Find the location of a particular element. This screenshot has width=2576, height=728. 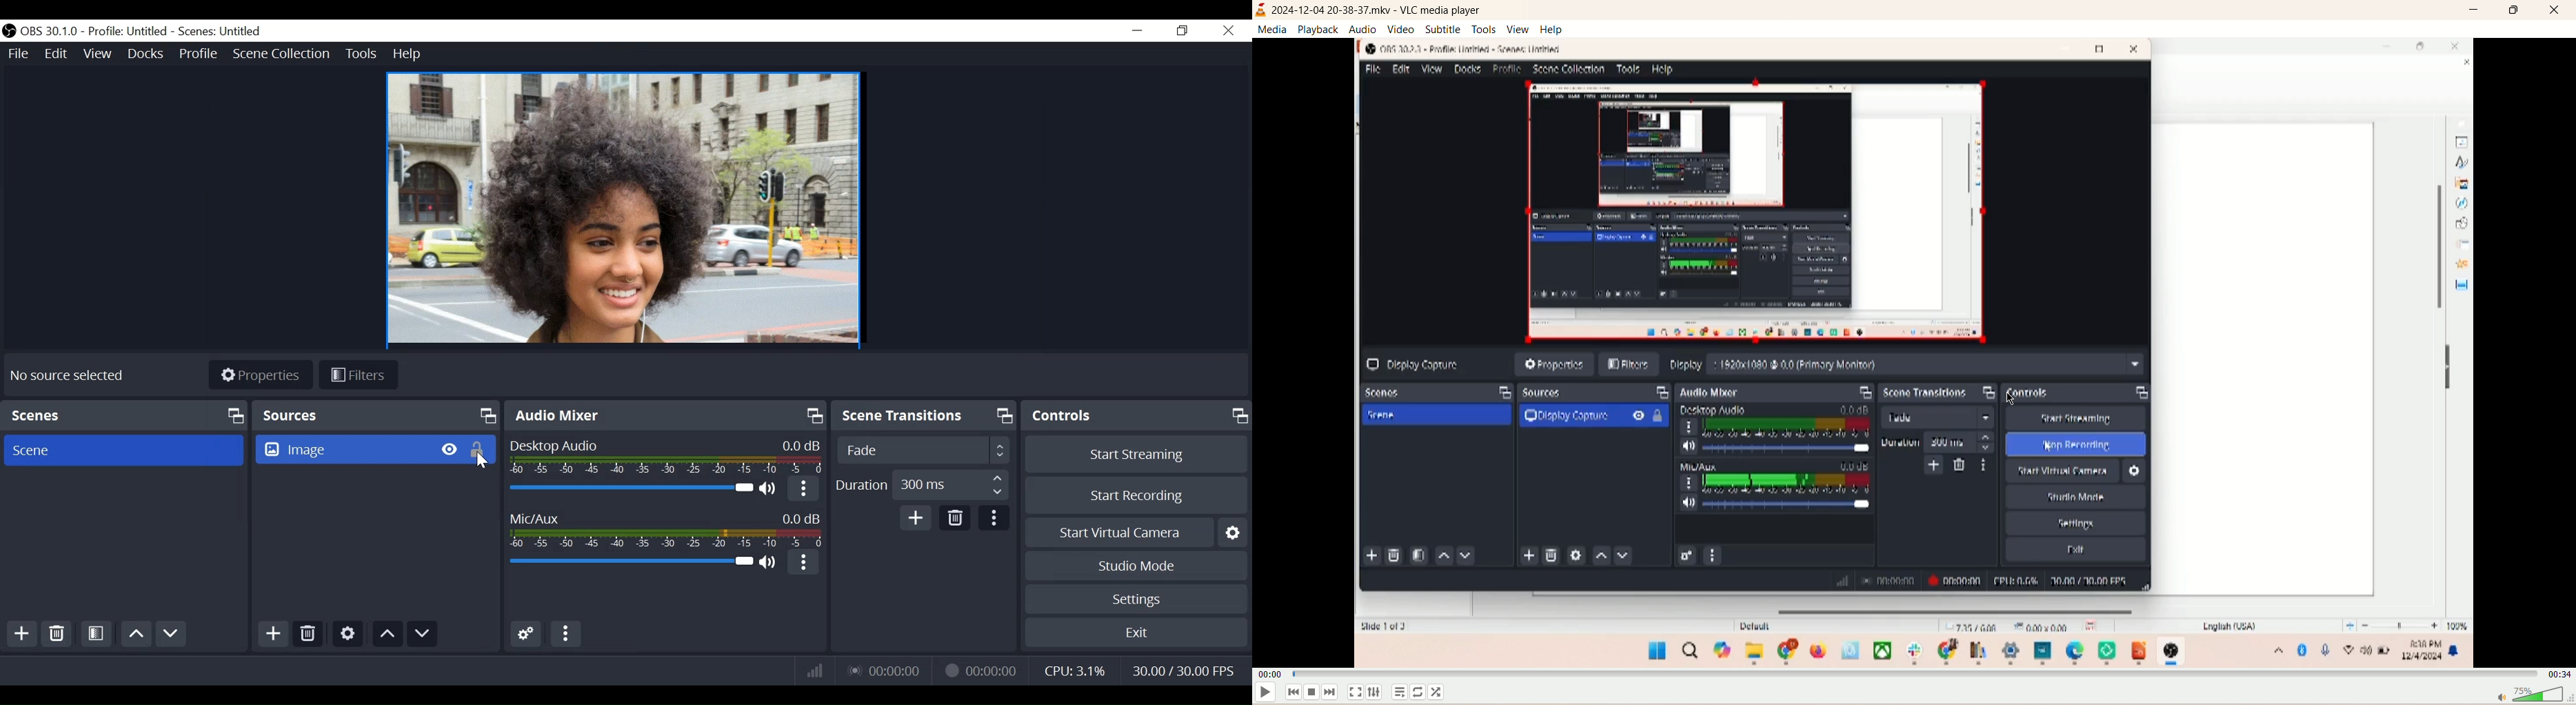

Add is located at coordinates (22, 635).